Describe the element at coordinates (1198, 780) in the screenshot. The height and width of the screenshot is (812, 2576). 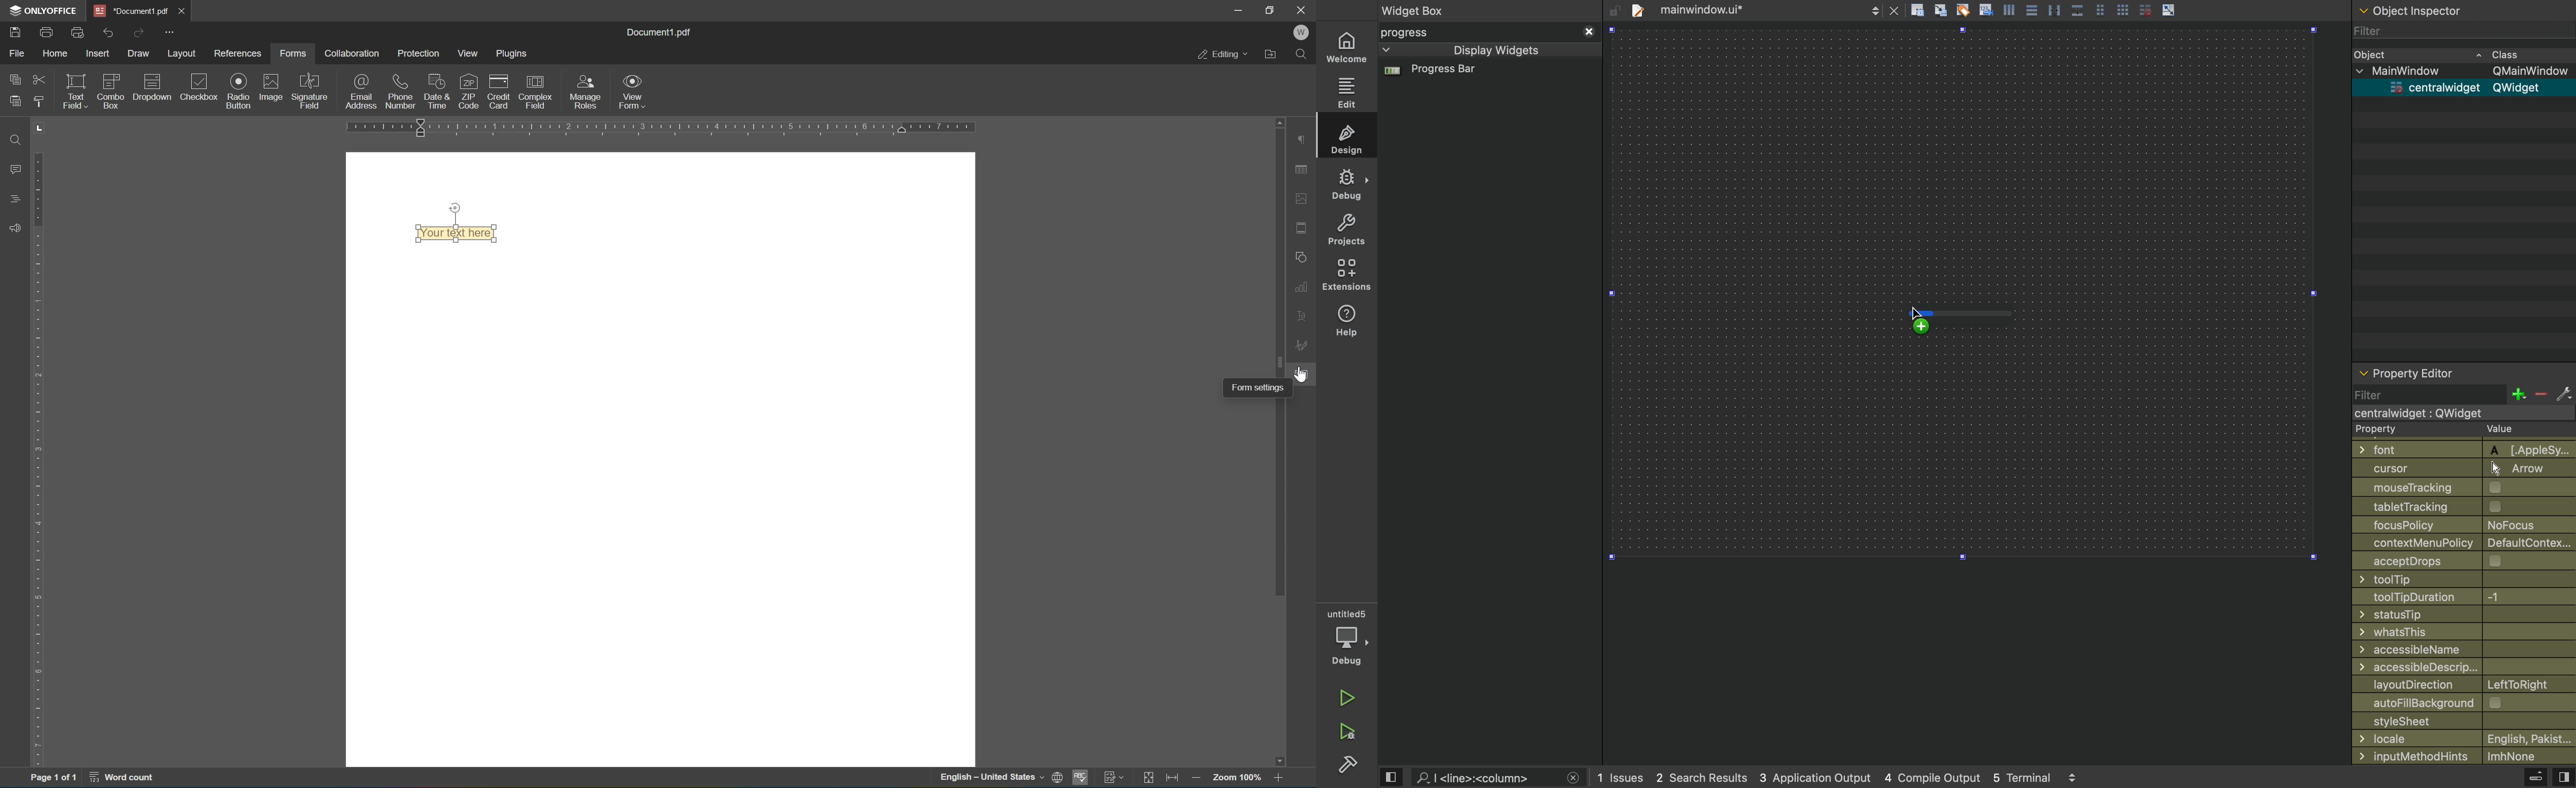
I see `zoom out` at that location.